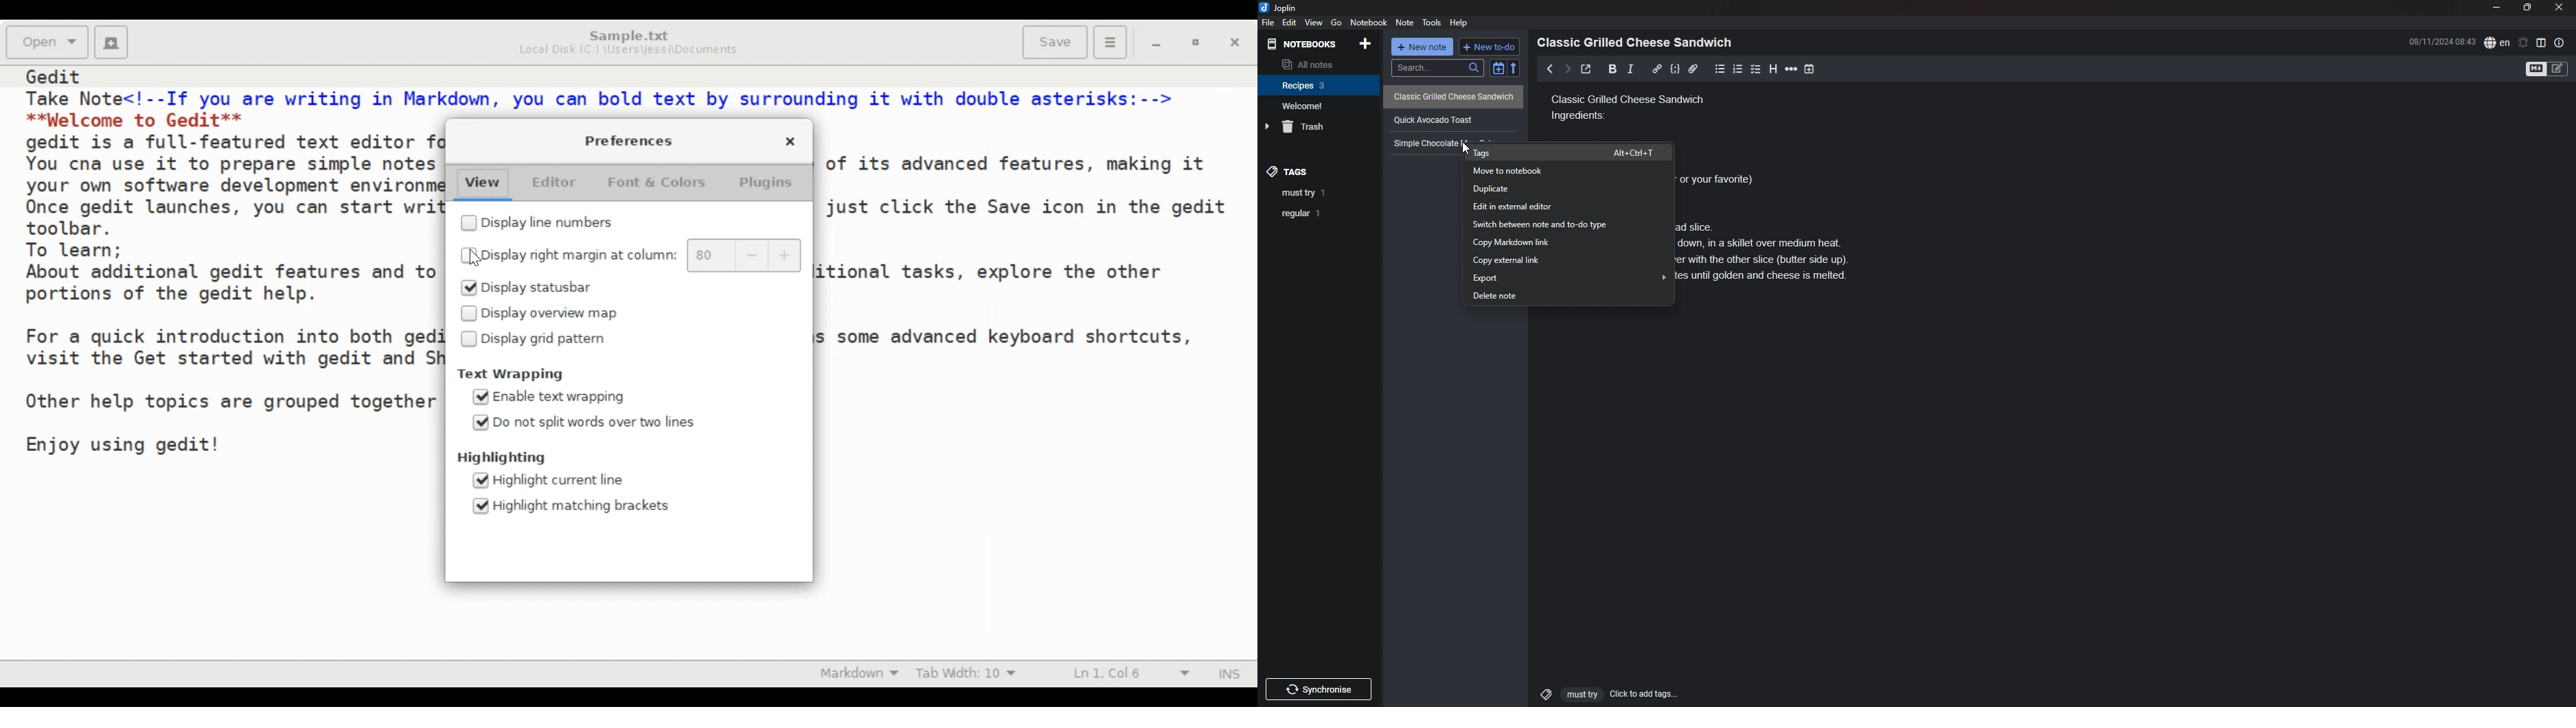 This screenshot has height=728, width=2576. Describe the element at coordinates (1714, 108) in the screenshot. I see `Classic grilled cheese sandwich ingredients` at that location.